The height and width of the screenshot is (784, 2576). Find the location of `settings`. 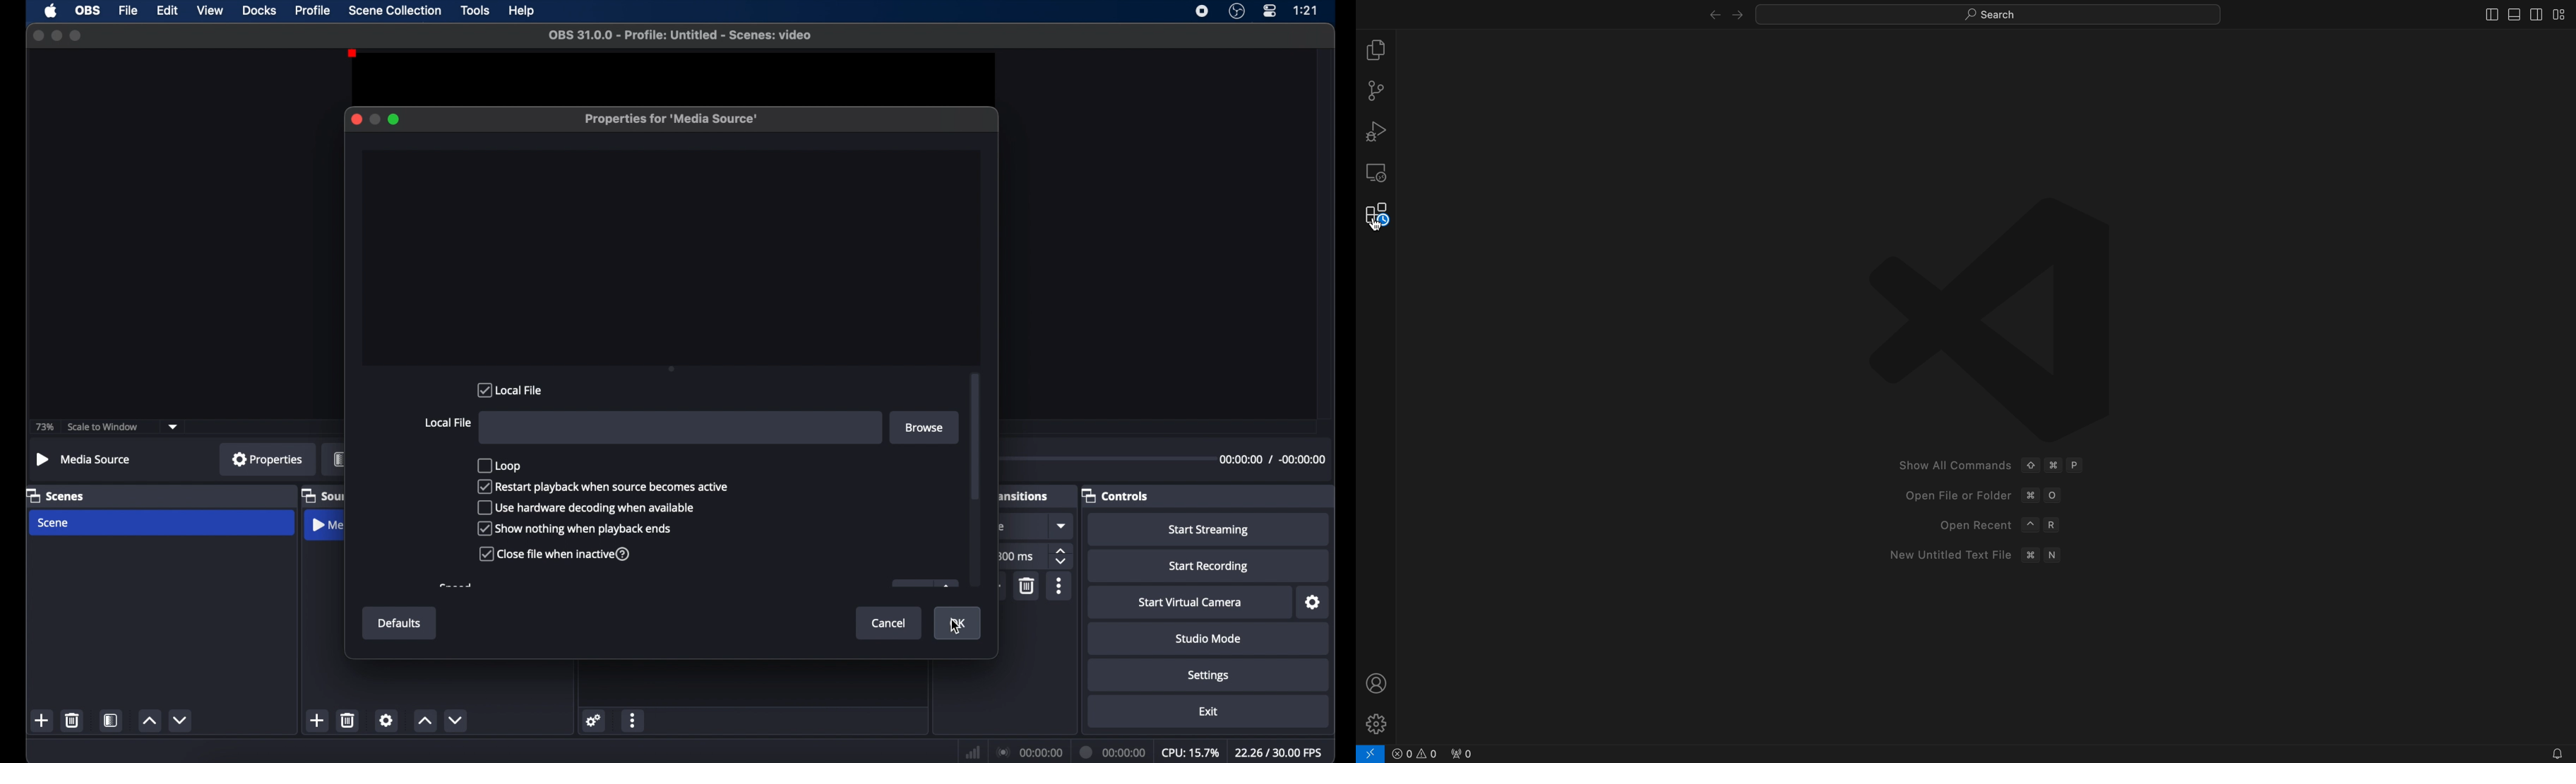

settings is located at coordinates (1208, 675).